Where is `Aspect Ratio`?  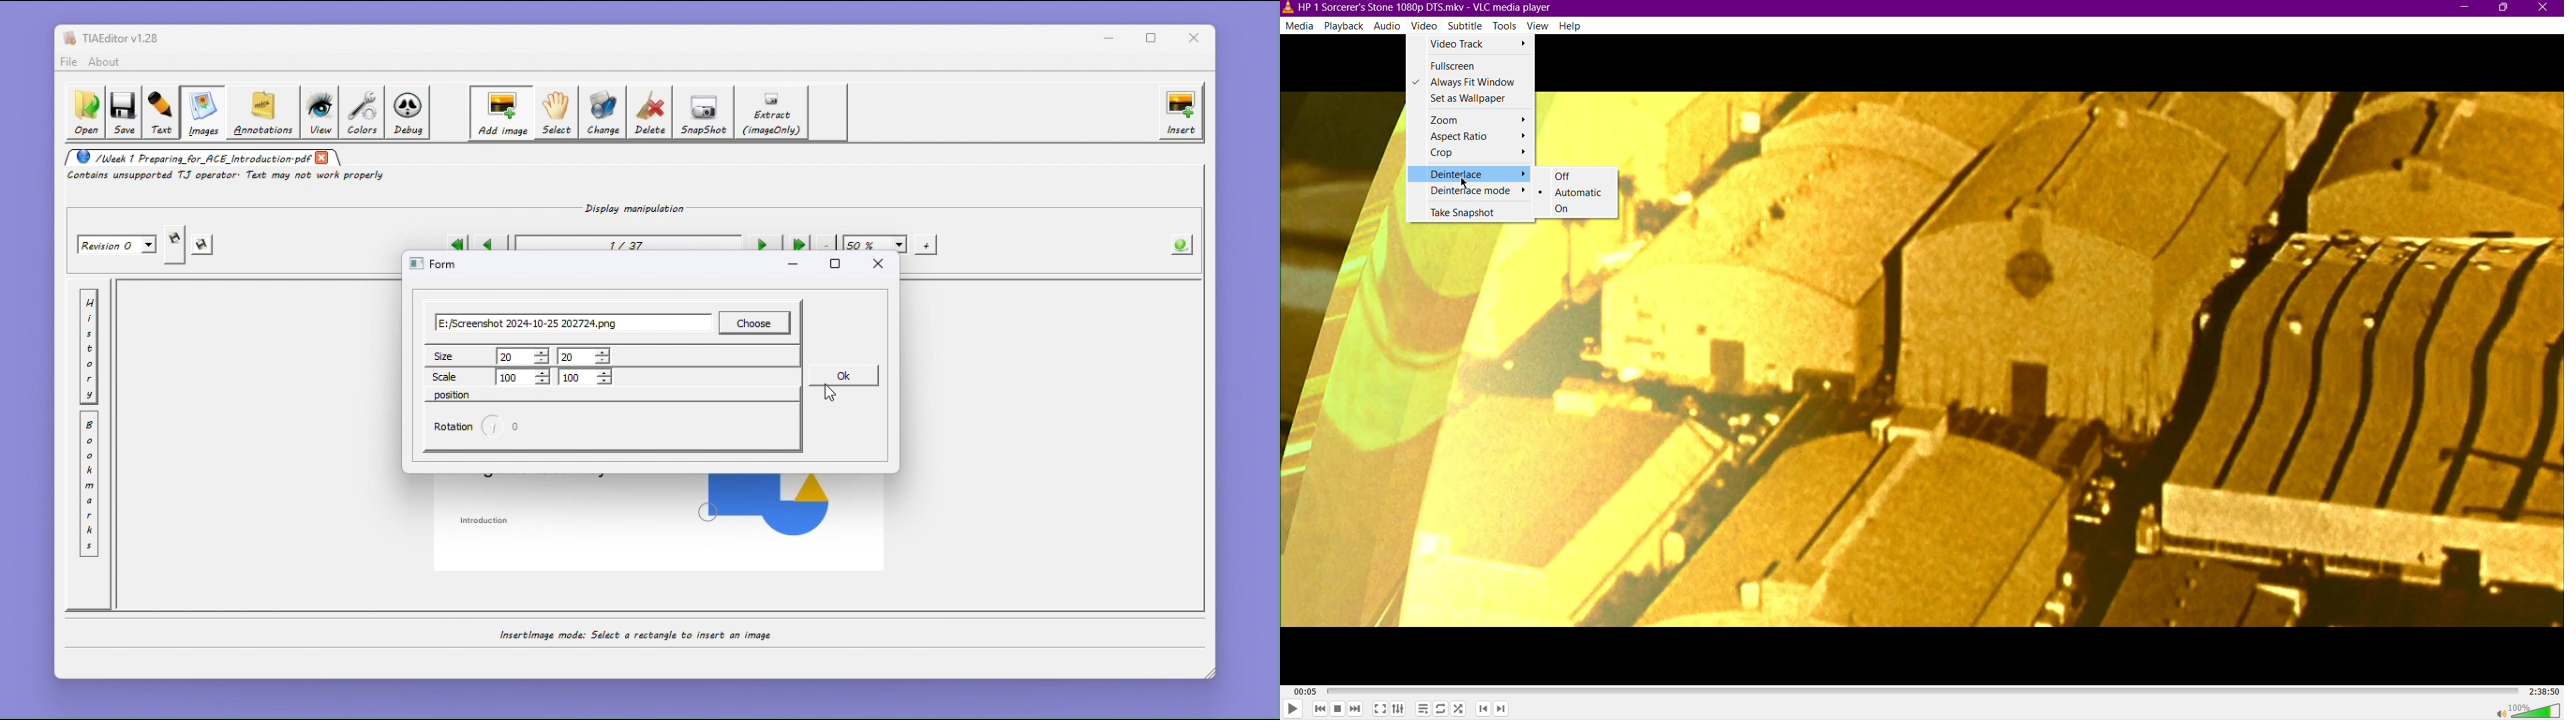 Aspect Ratio is located at coordinates (1470, 138).